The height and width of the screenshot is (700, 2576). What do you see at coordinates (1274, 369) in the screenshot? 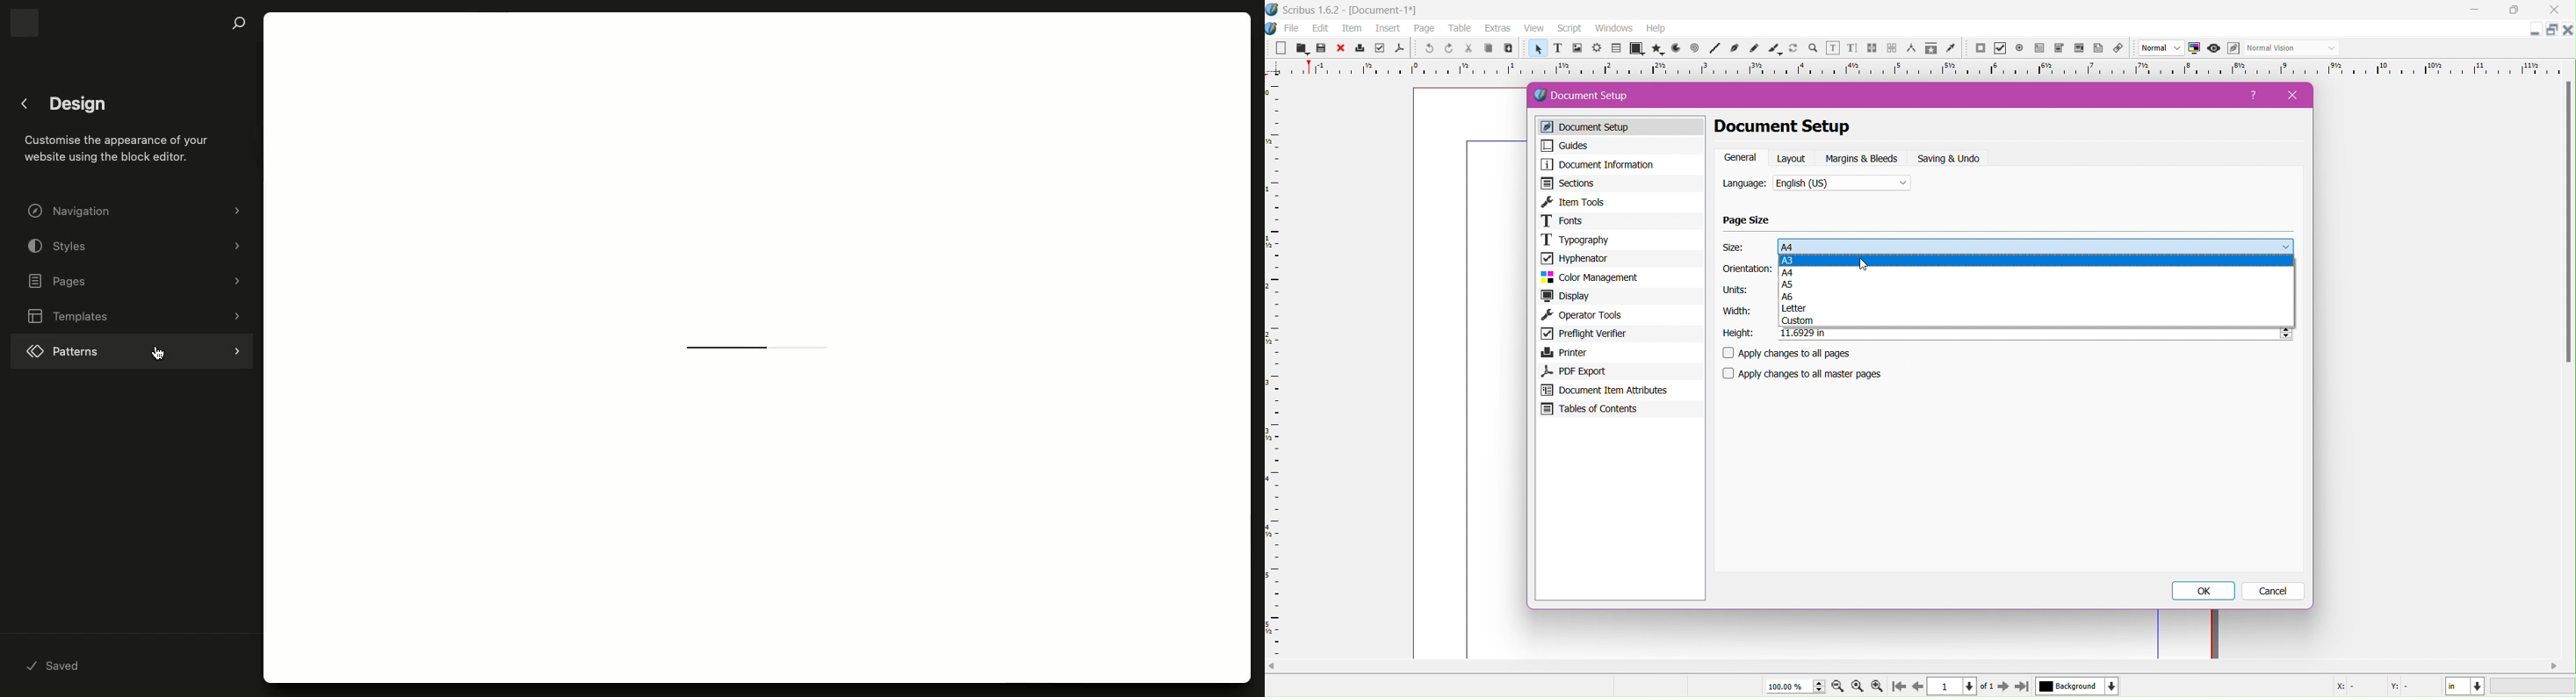
I see `Ruler` at bounding box center [1274, 369].